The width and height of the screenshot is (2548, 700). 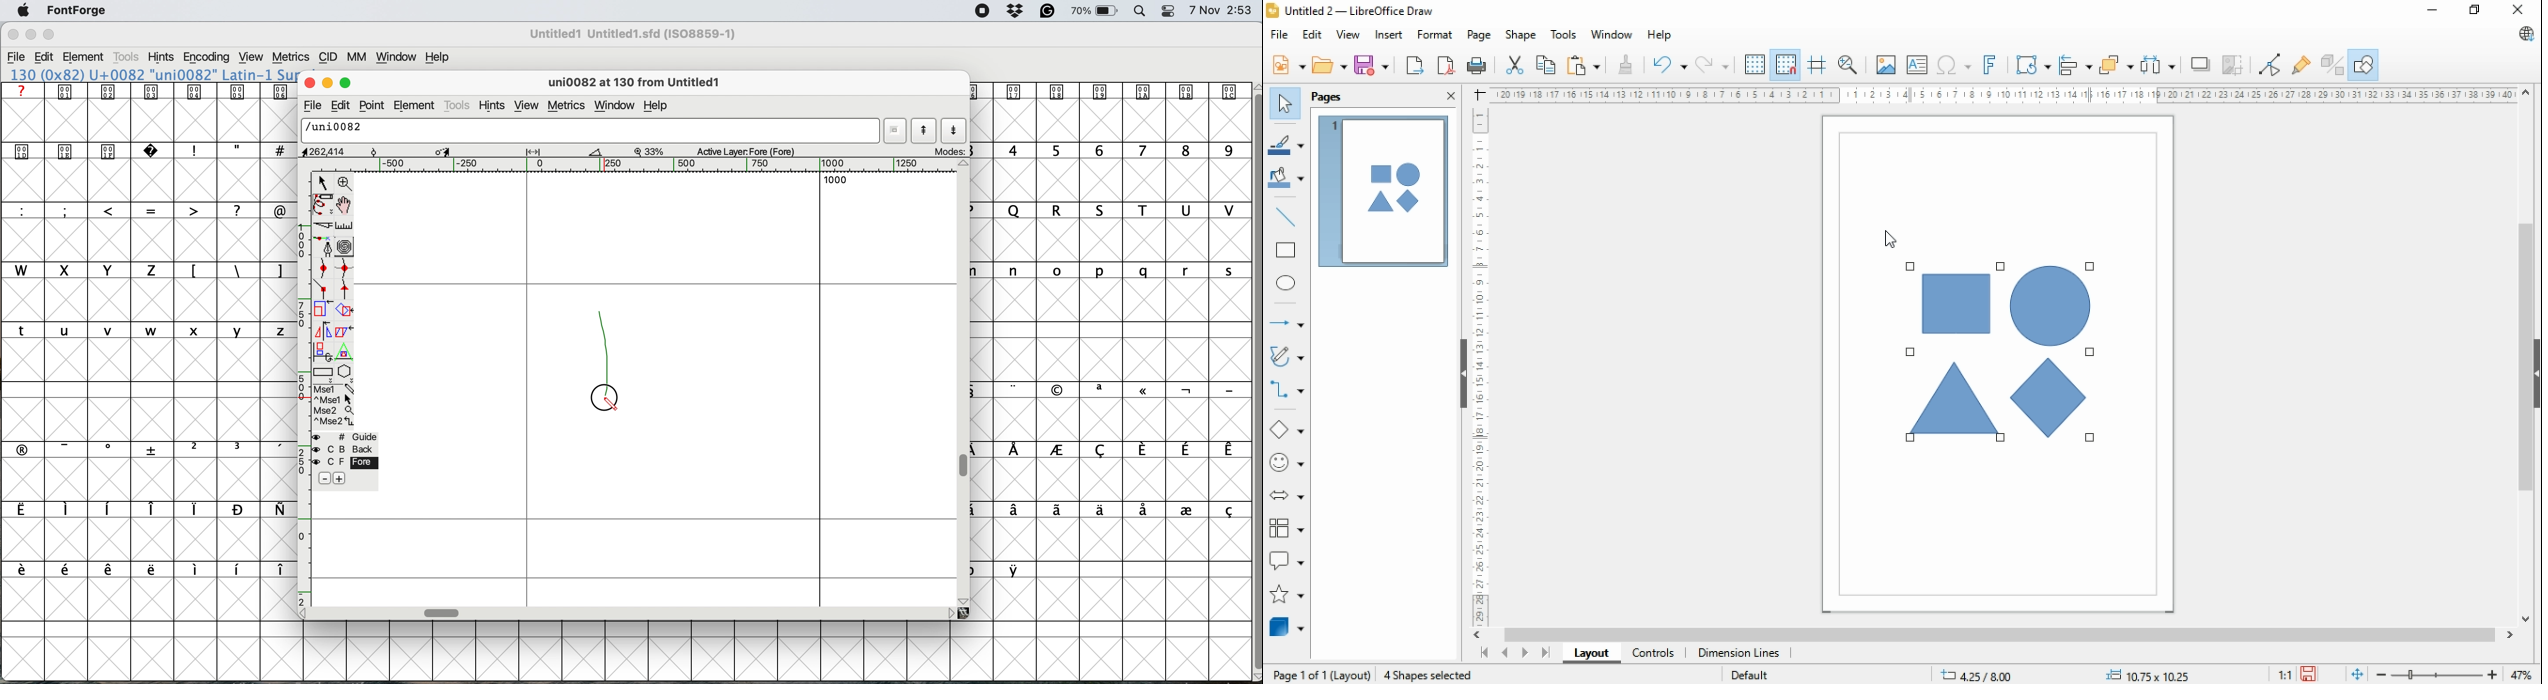 I want to click on insert, so click(x=1388, y=35).